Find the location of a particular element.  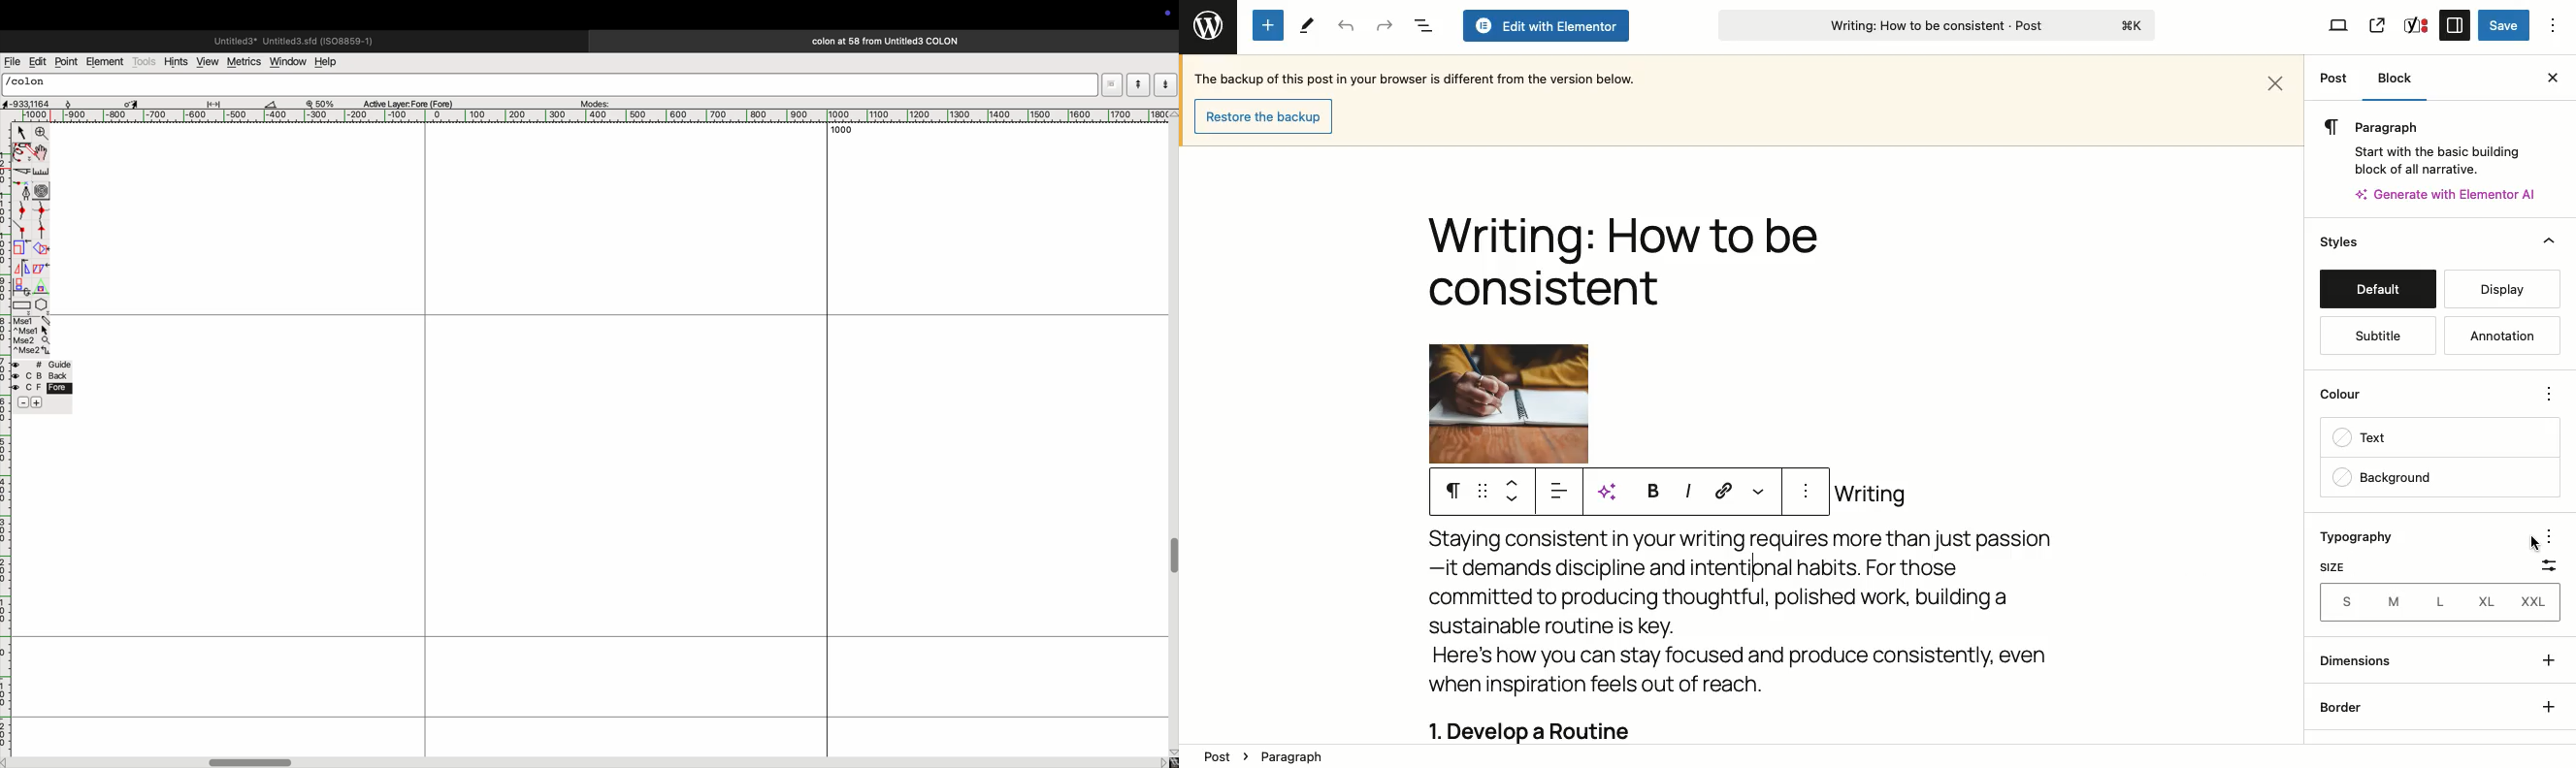

Paragraph is located at coordinates (1305, 755).